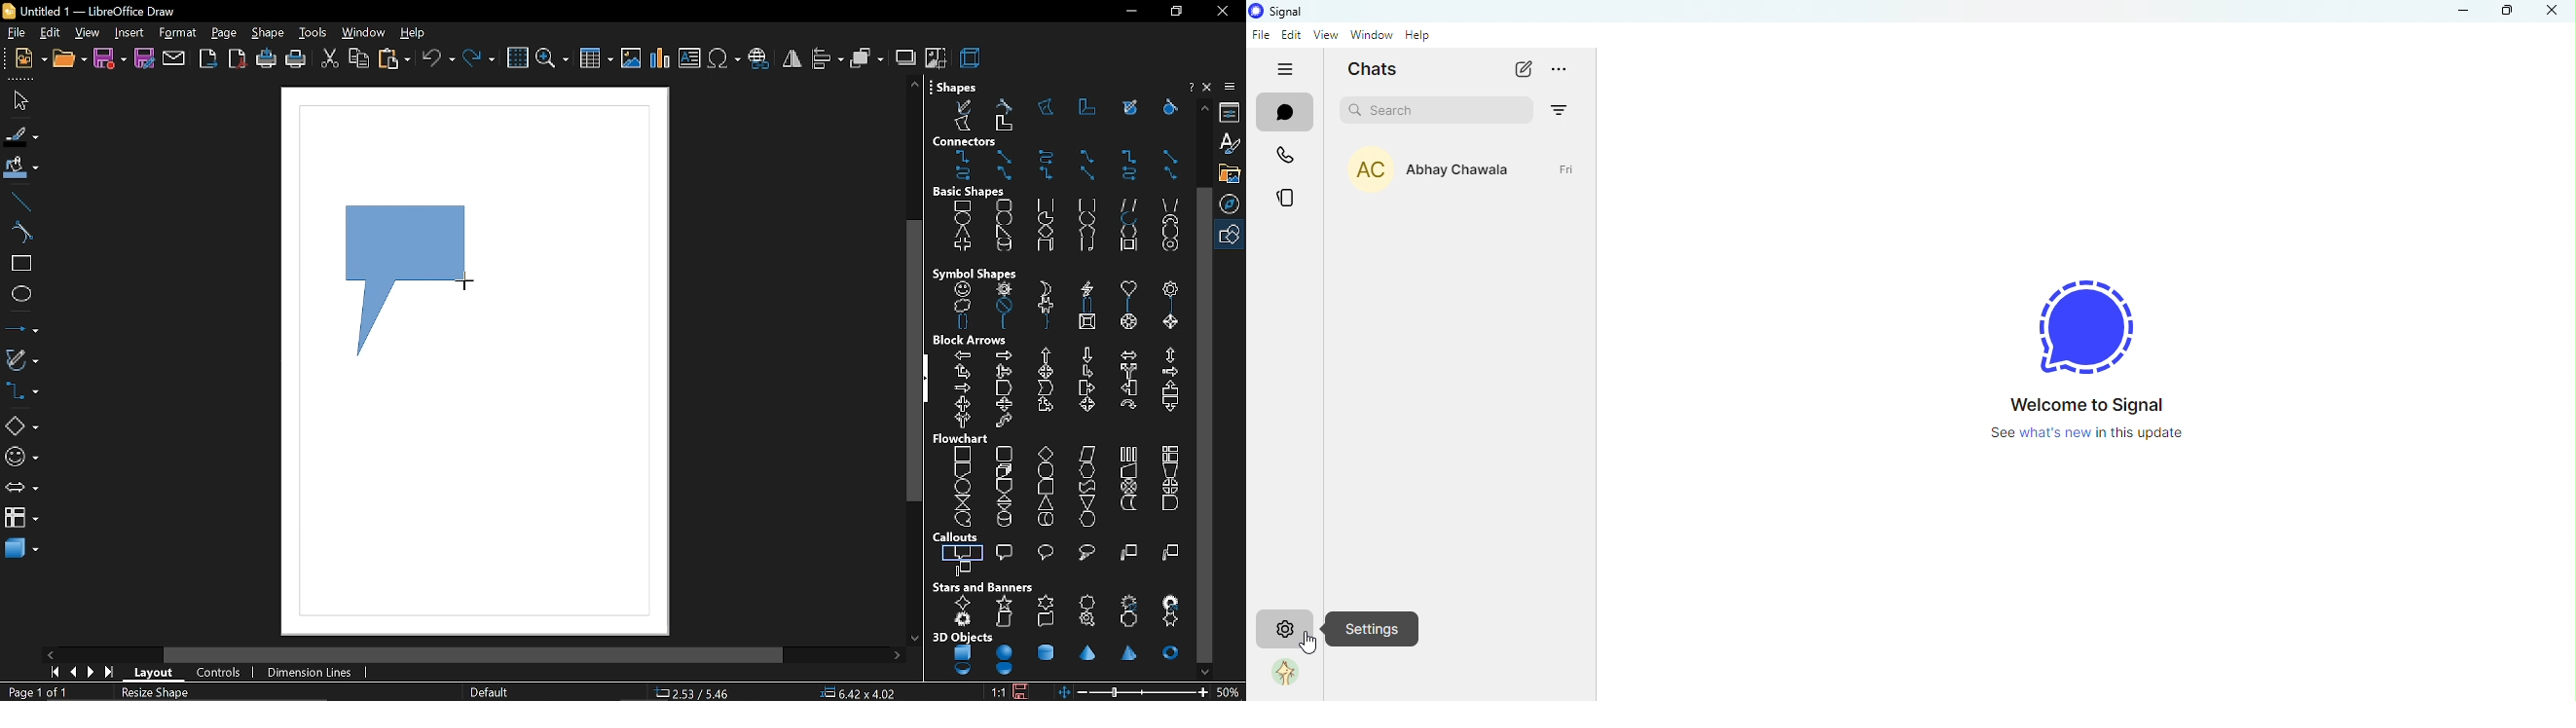 Image resolution: width=2576 pixels, height=728 pixels. I want to click on up and down arrow callout, so click(1002, 404).